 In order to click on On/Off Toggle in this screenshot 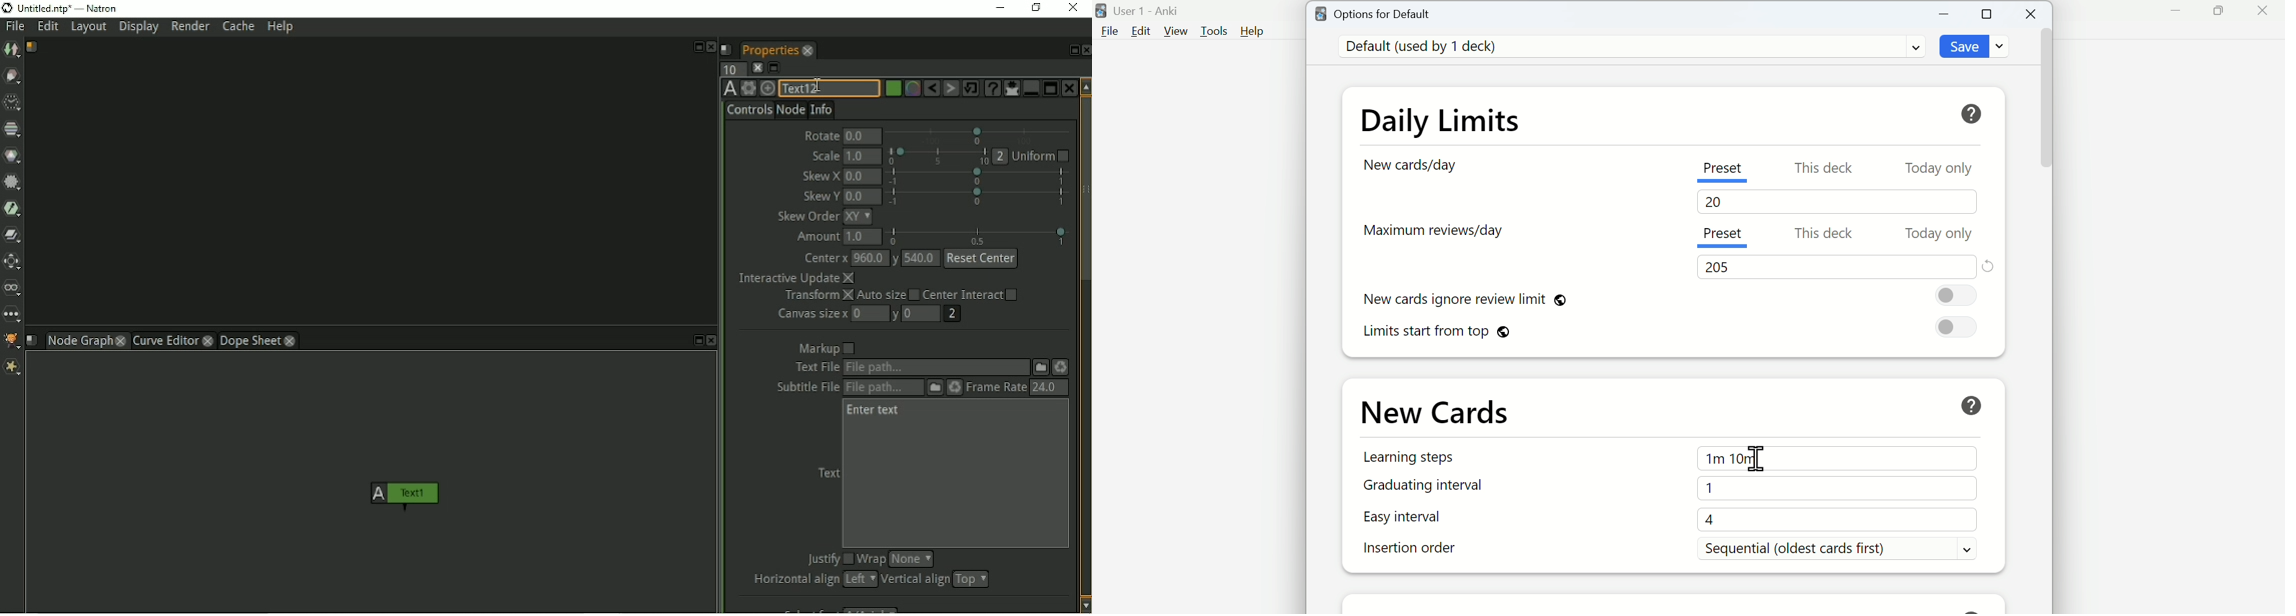, I will do `click(1960, 296)`.